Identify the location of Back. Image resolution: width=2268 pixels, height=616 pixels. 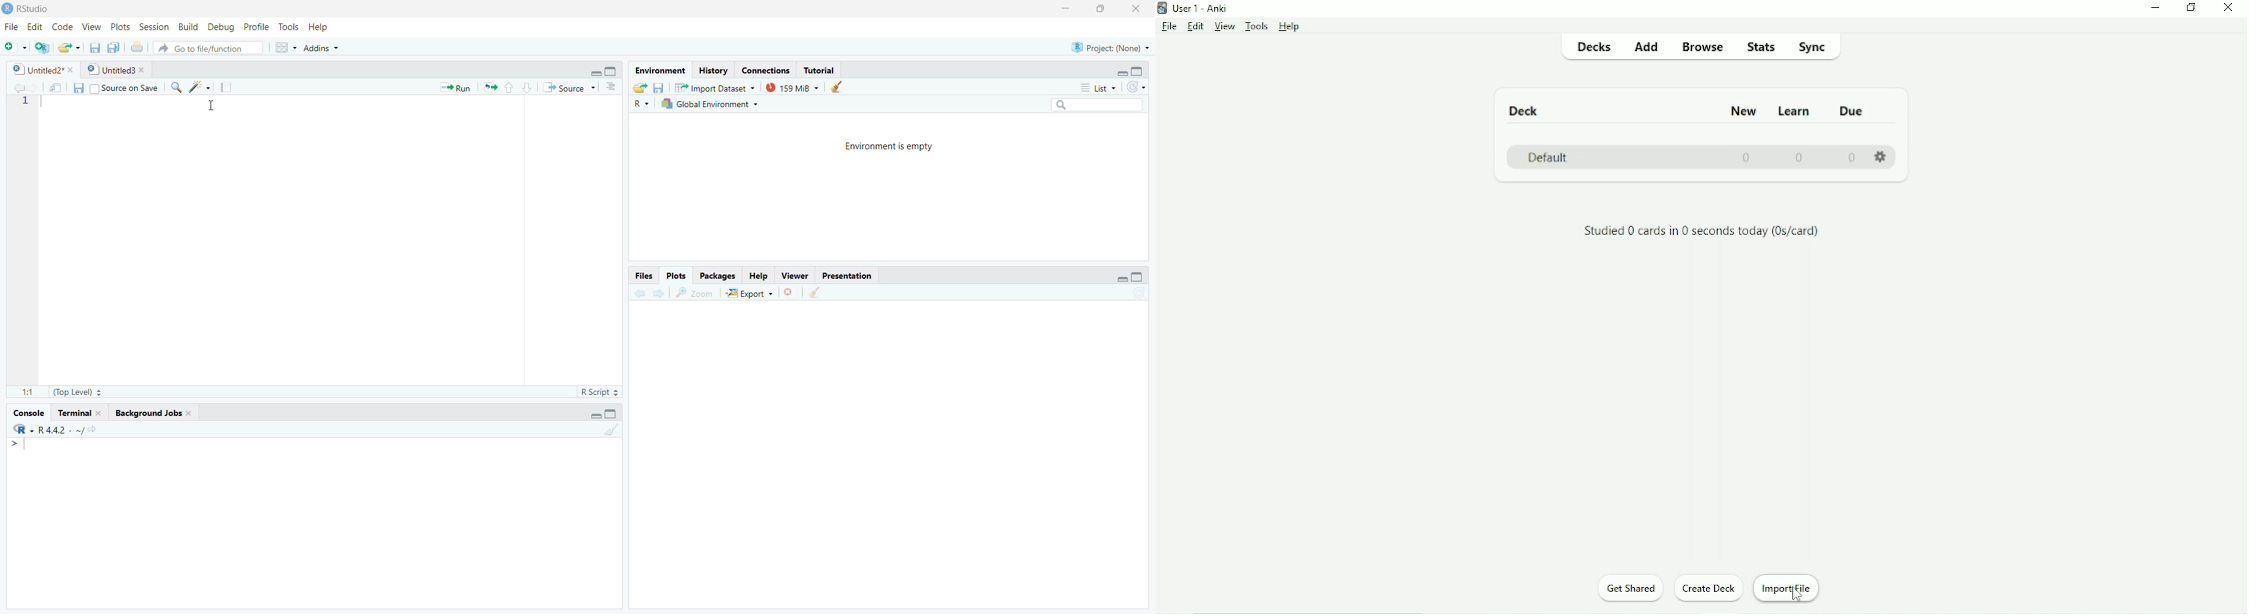
(14, 88).